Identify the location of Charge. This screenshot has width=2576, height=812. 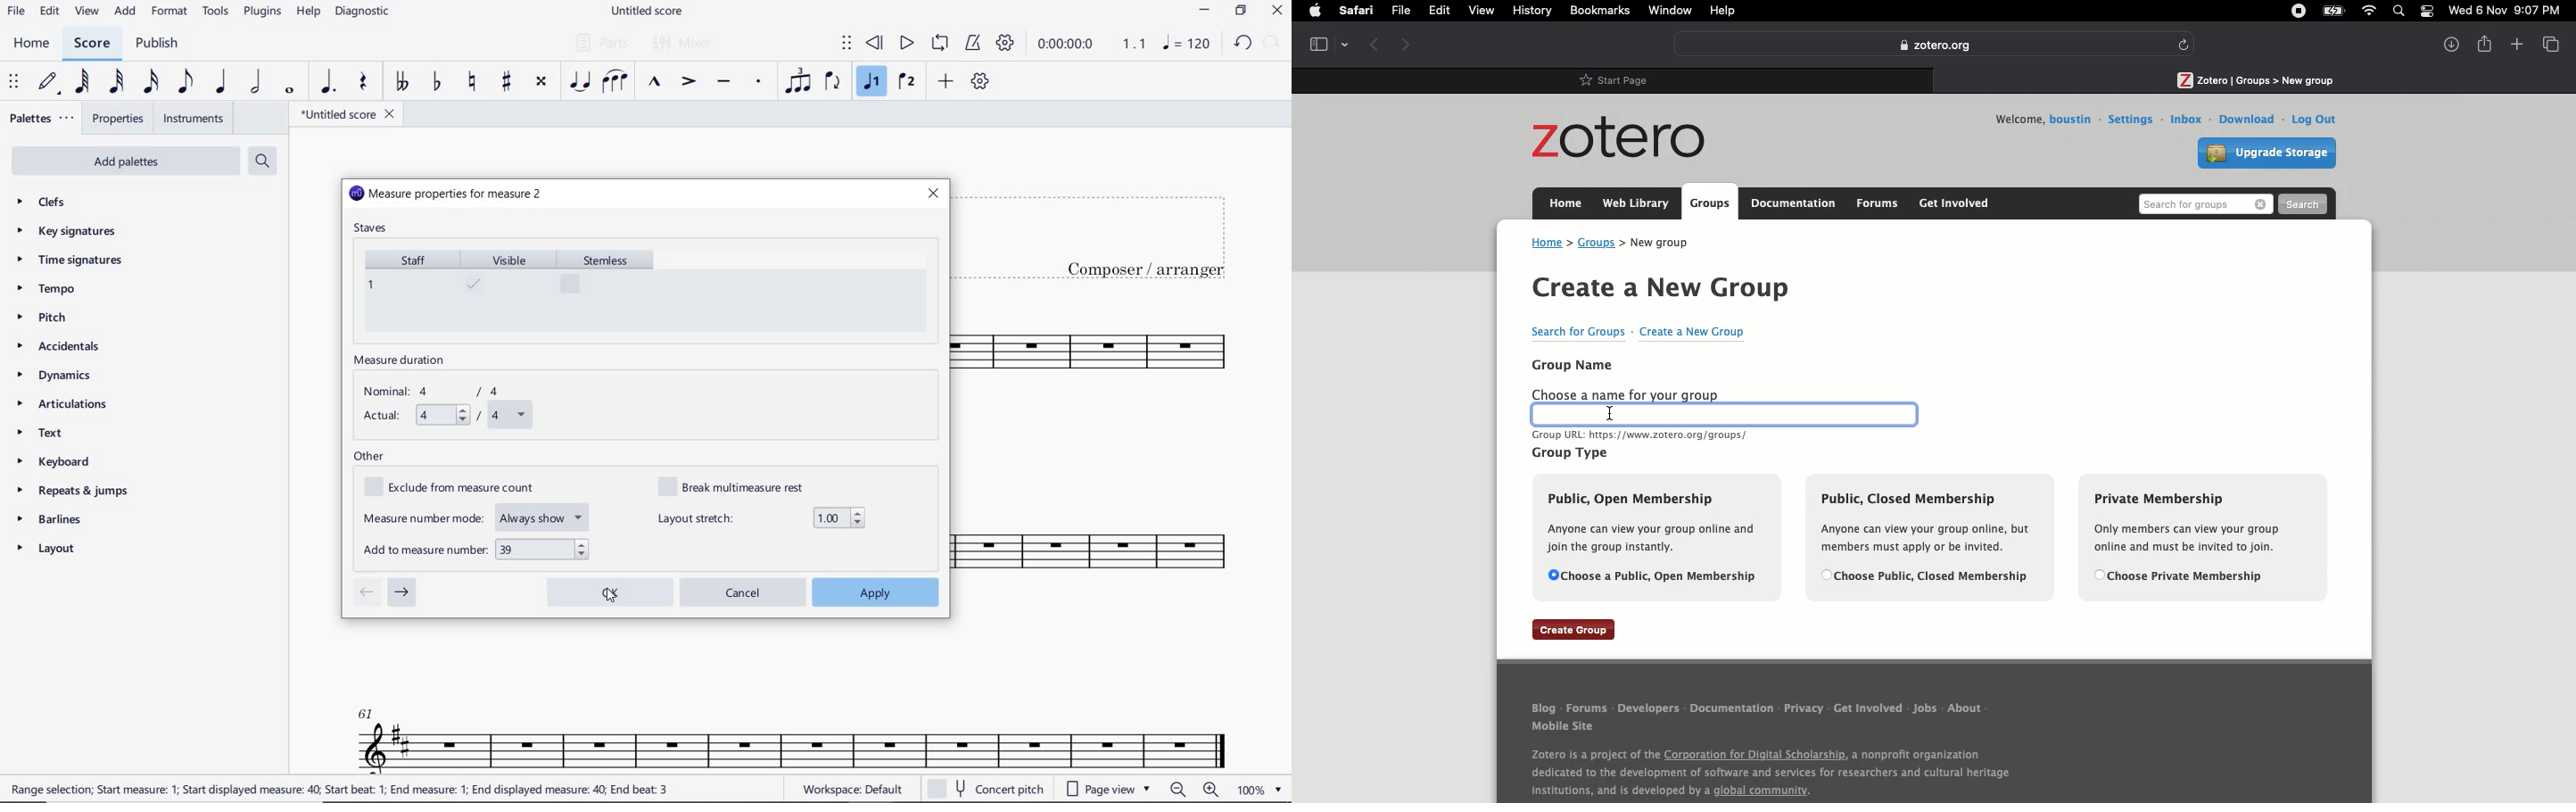
(2330, 11).